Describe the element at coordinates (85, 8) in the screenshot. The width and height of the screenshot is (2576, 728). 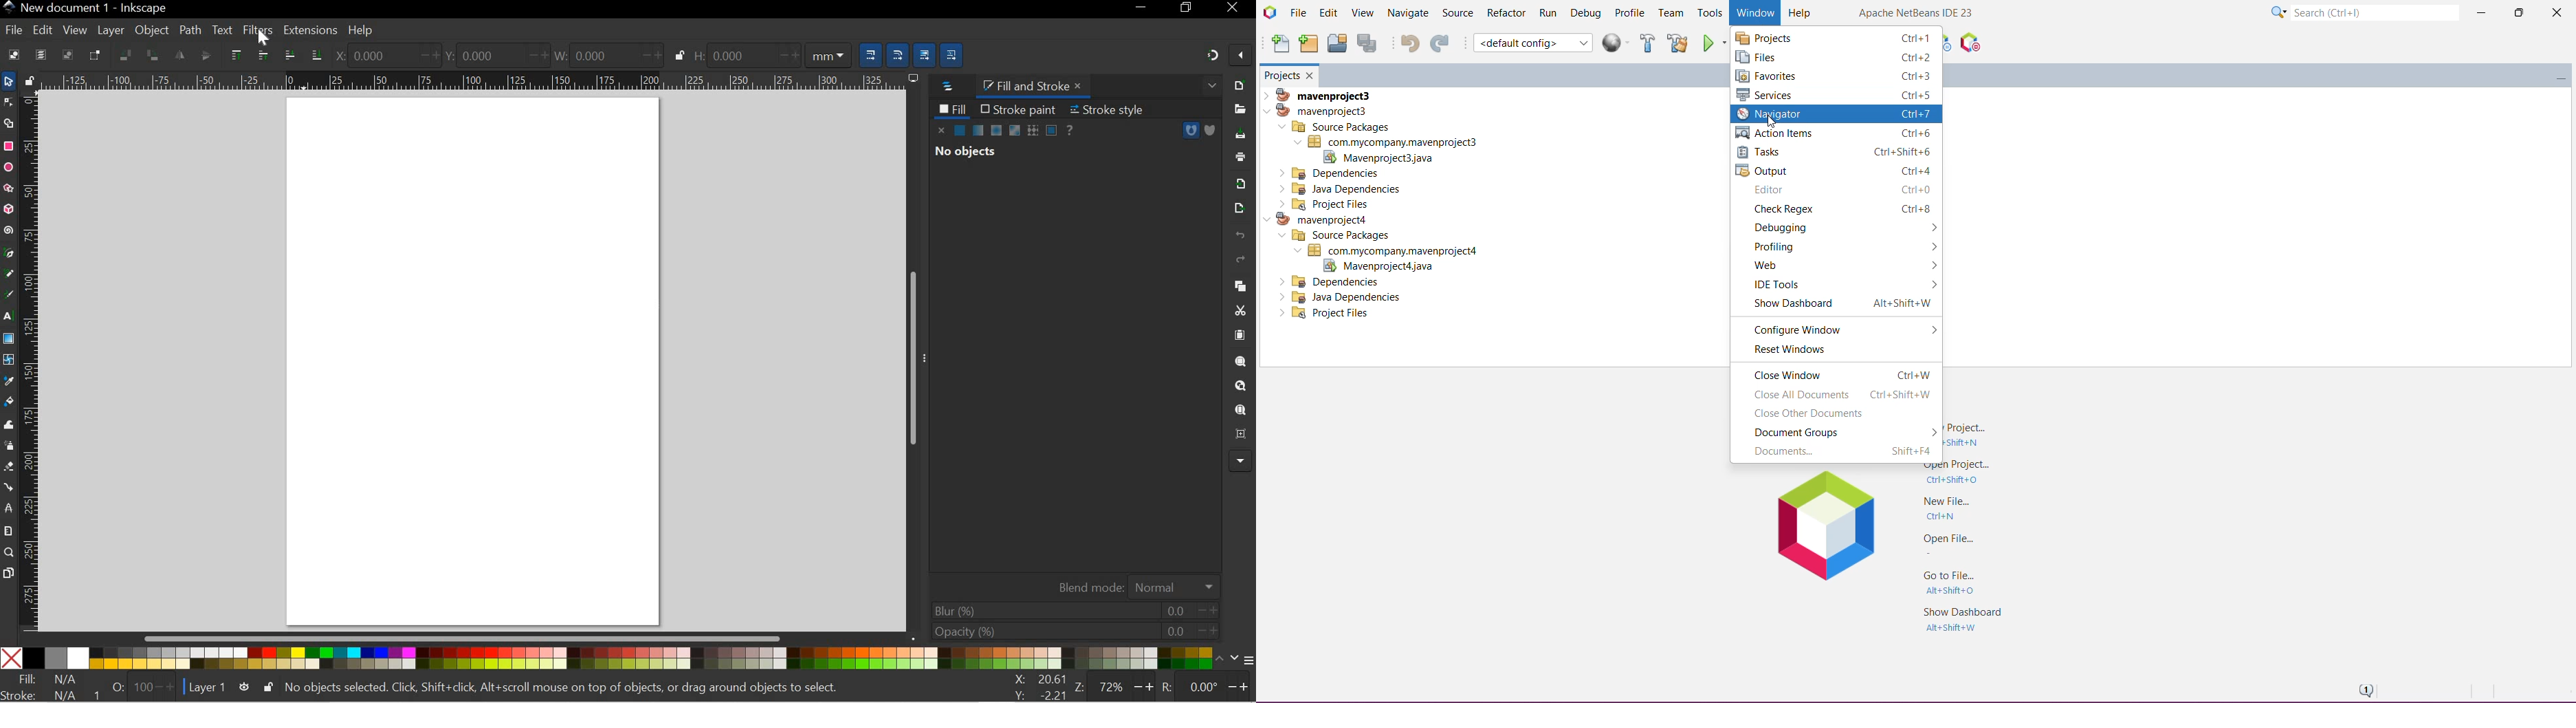
I see `FILE NAME` at that location.